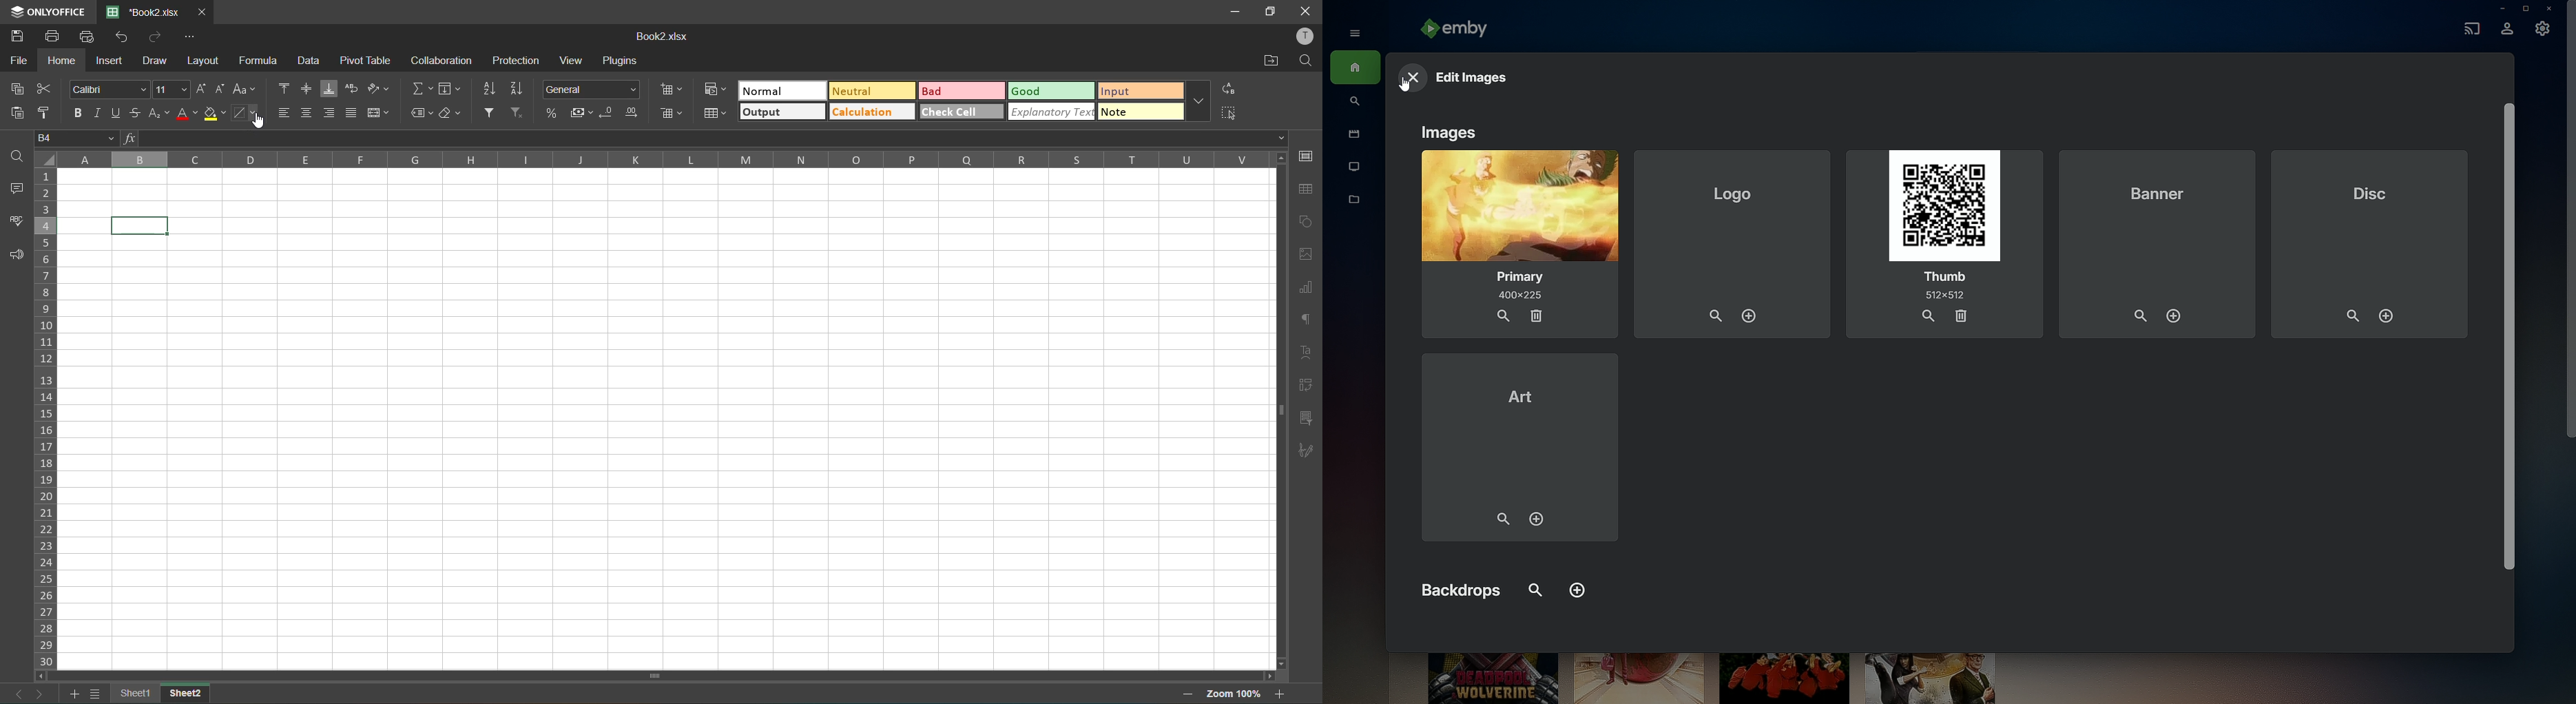  What do you see at coordinates (619, 61) in the screenshot?
I see `plugins` at bounding box center [619, 61].